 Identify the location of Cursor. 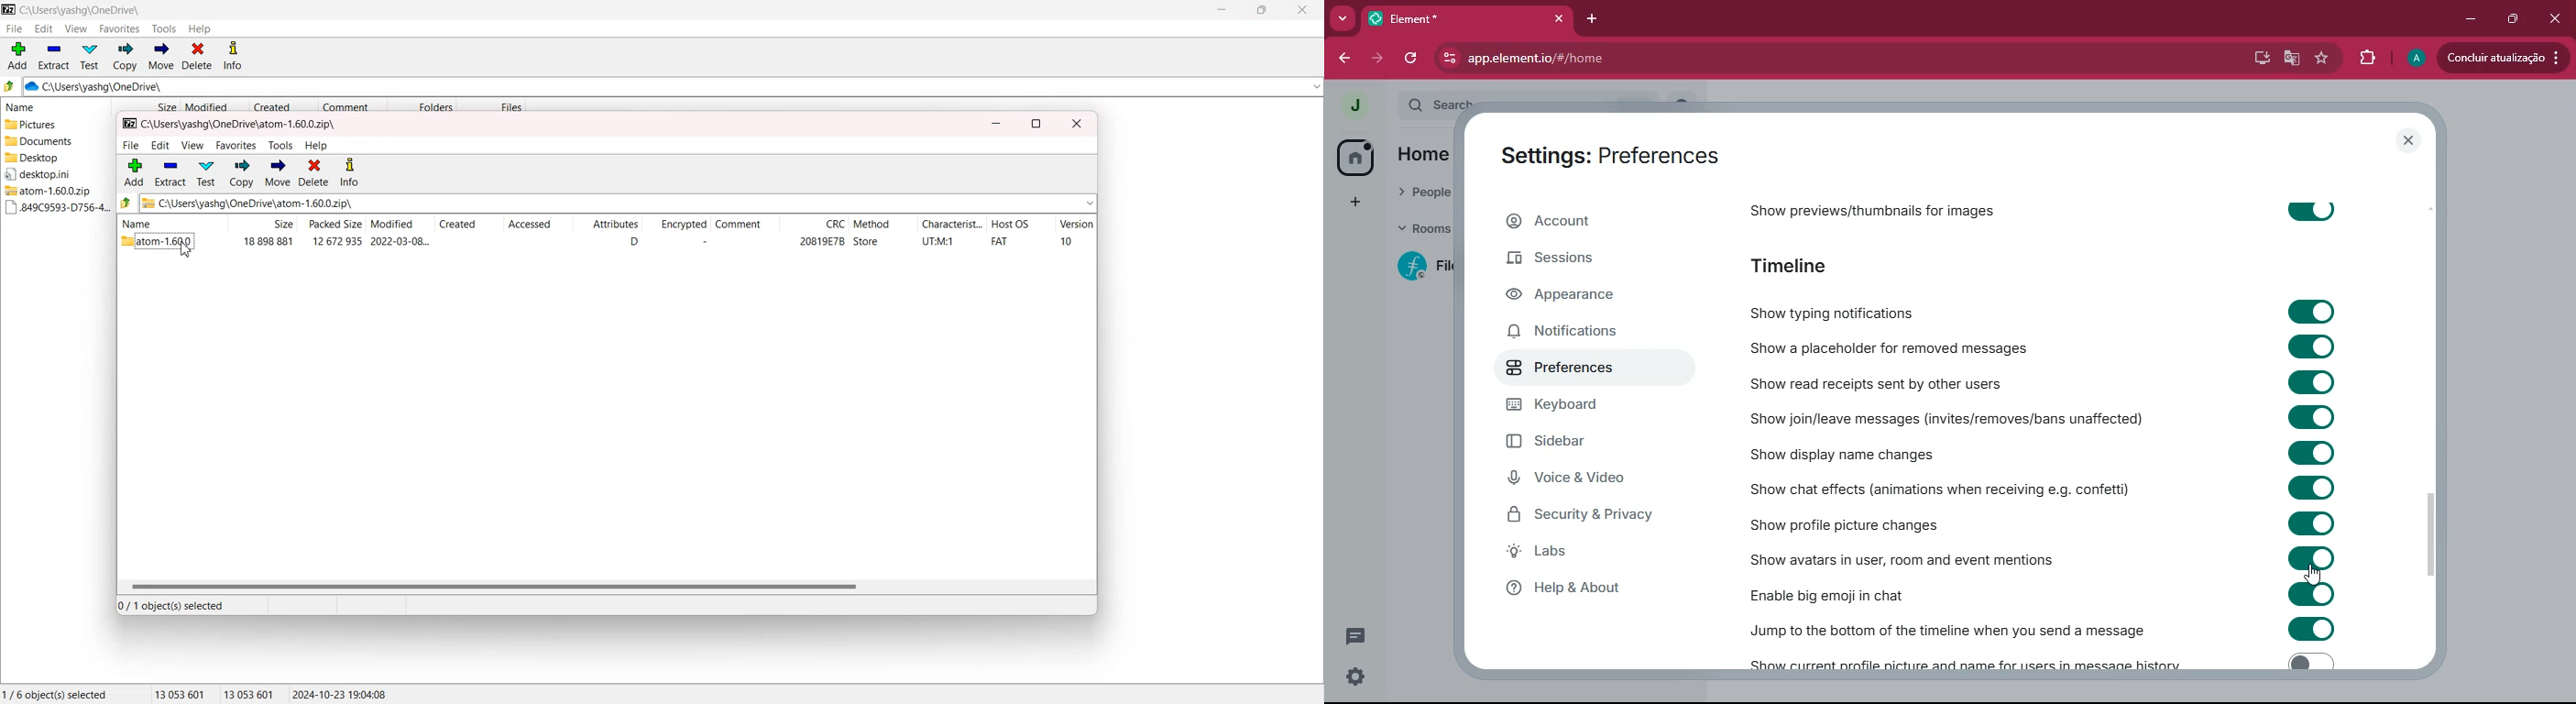
(186, 251).